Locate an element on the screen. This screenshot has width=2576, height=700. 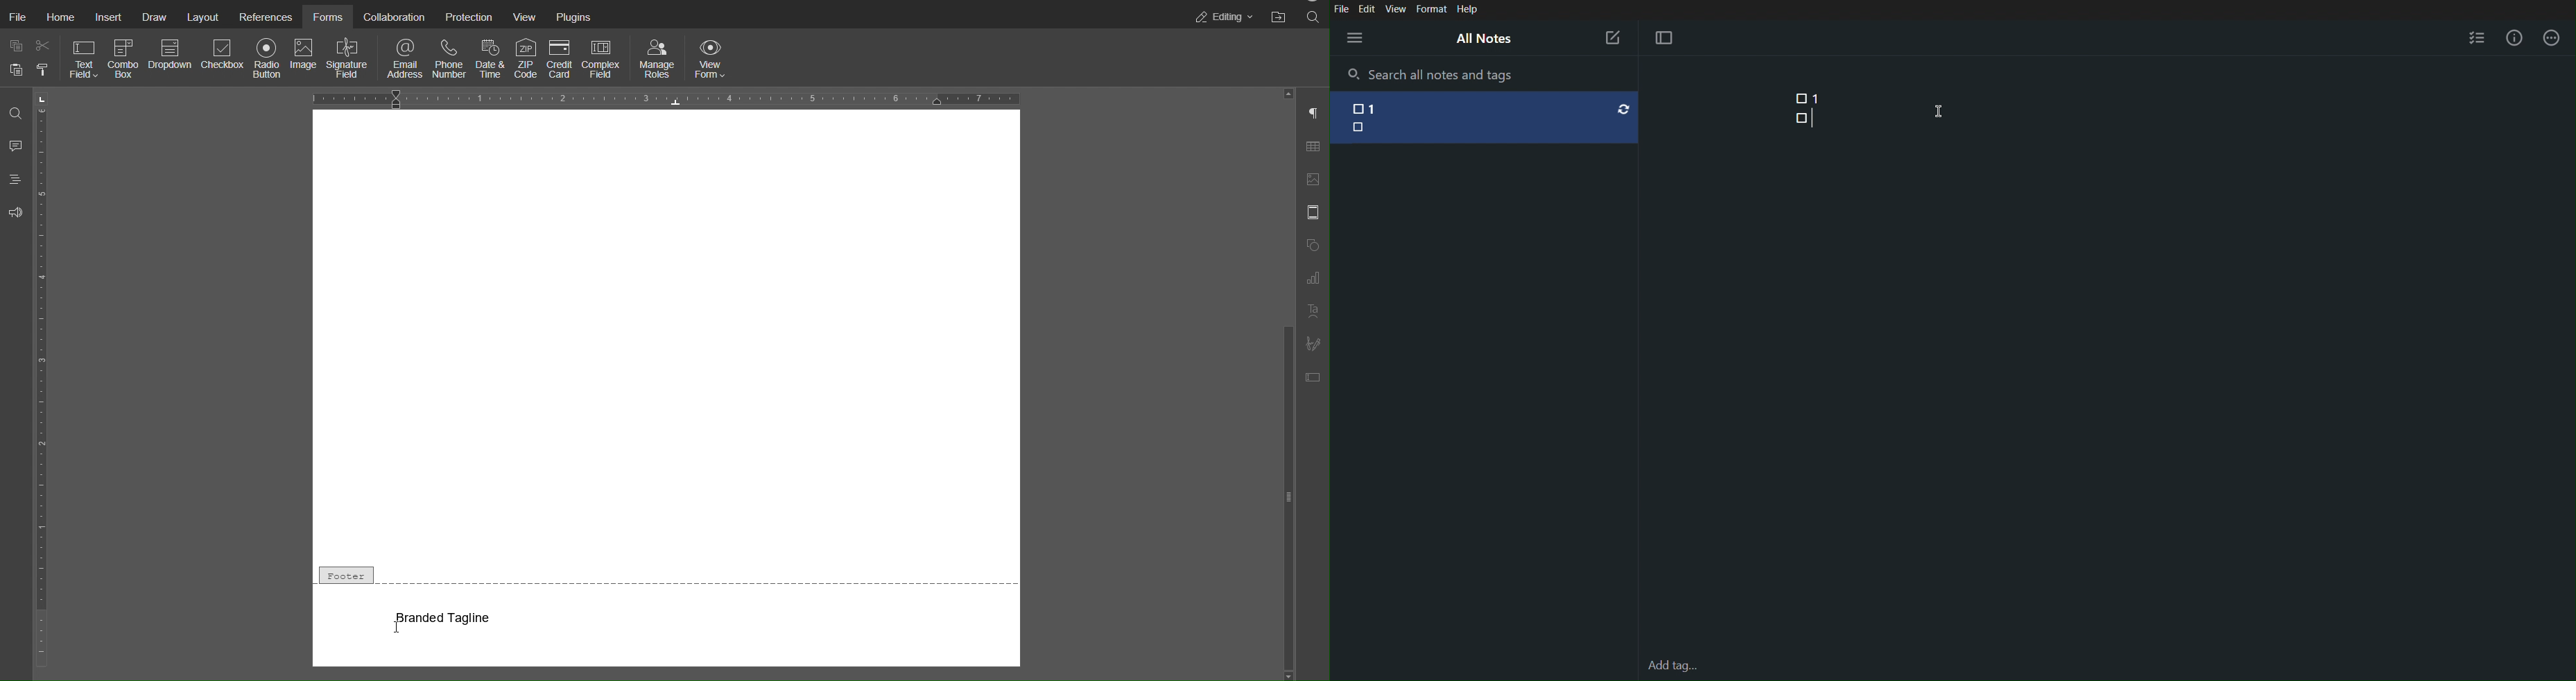
Complex Field is located at coordinates (605, 58).